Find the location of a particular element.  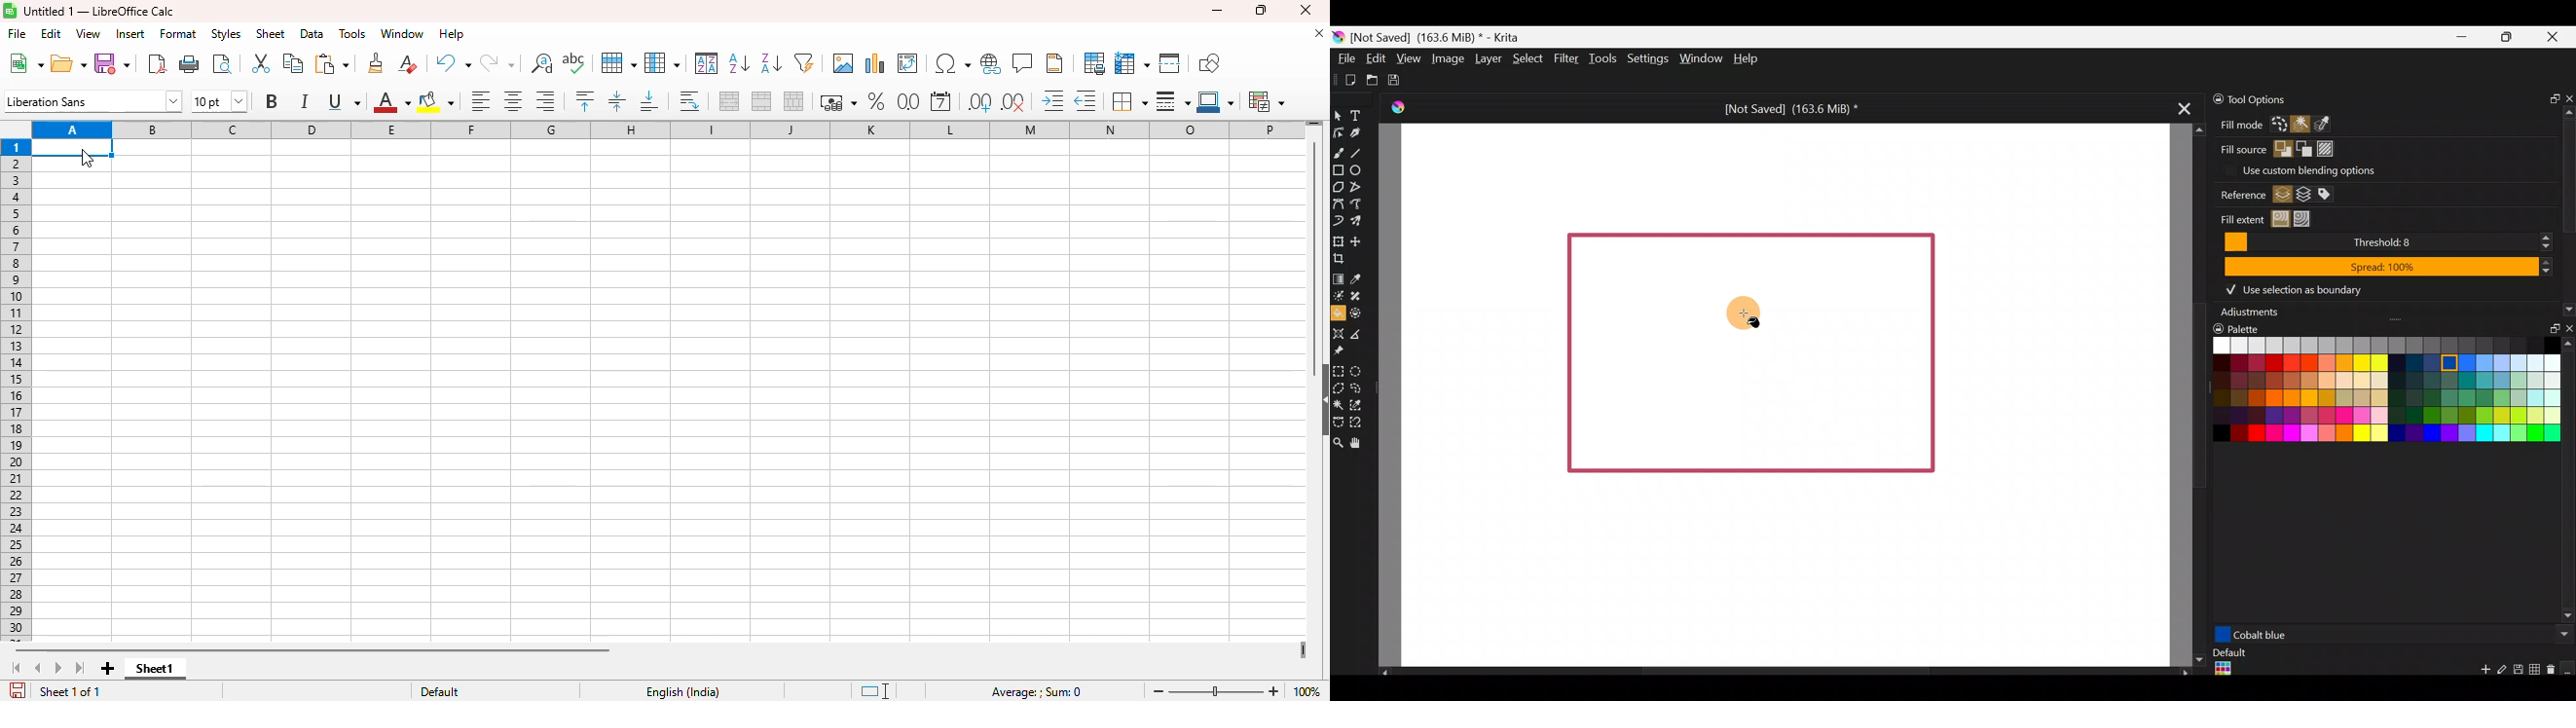

align right is located at coordinates (546, 101).